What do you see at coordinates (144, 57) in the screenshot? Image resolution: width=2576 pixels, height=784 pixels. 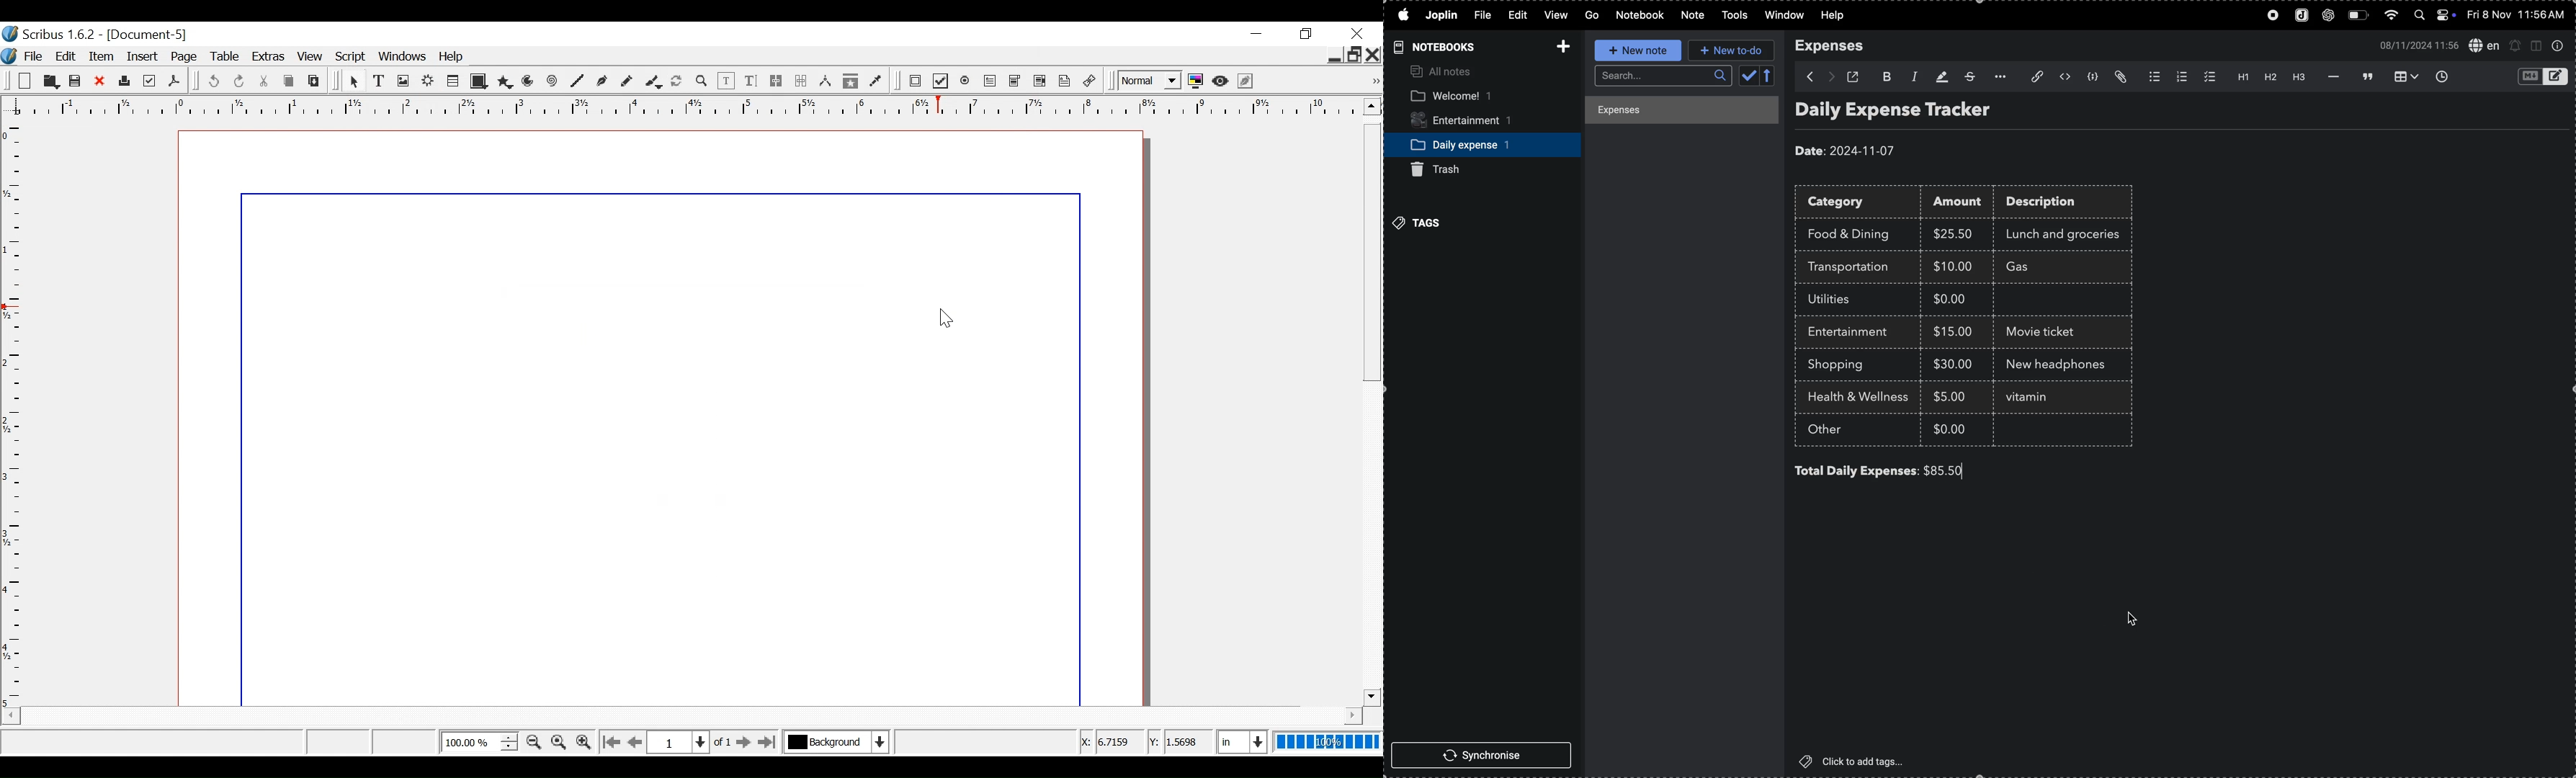 I see `Insert ` at bounding box center [144, 57].